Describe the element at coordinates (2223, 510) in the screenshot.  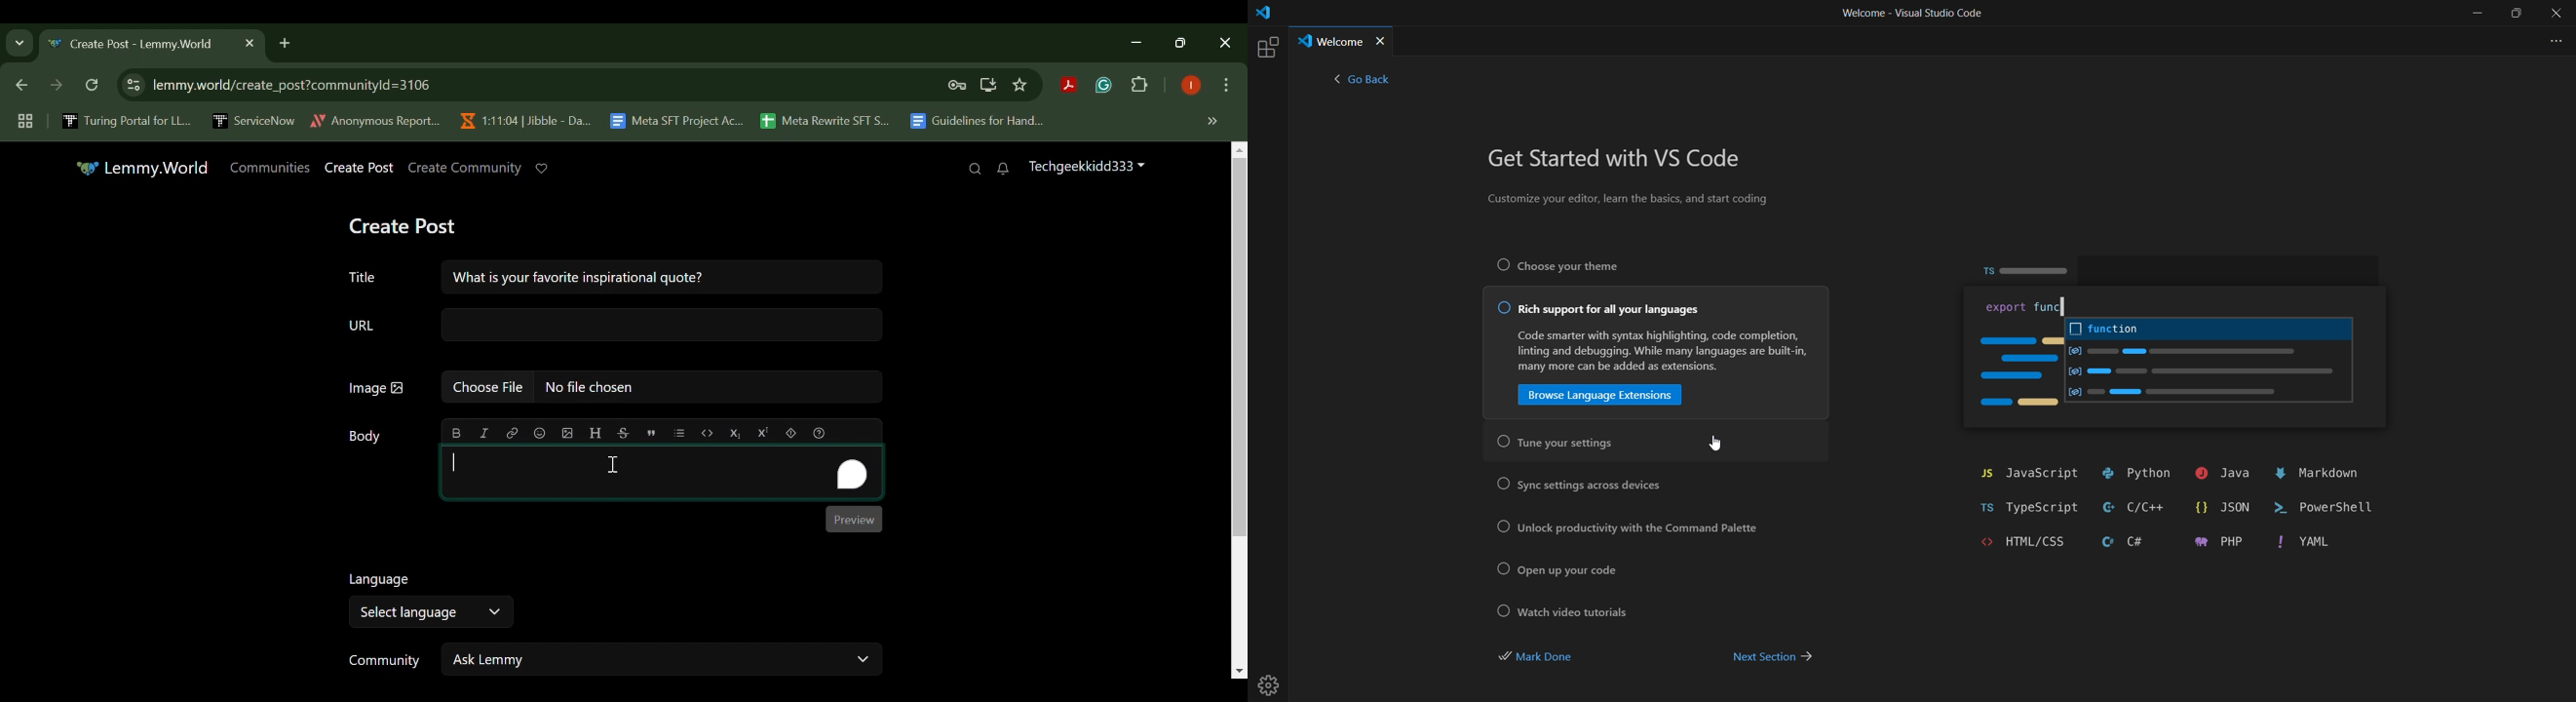
I see `JSON` at that location.